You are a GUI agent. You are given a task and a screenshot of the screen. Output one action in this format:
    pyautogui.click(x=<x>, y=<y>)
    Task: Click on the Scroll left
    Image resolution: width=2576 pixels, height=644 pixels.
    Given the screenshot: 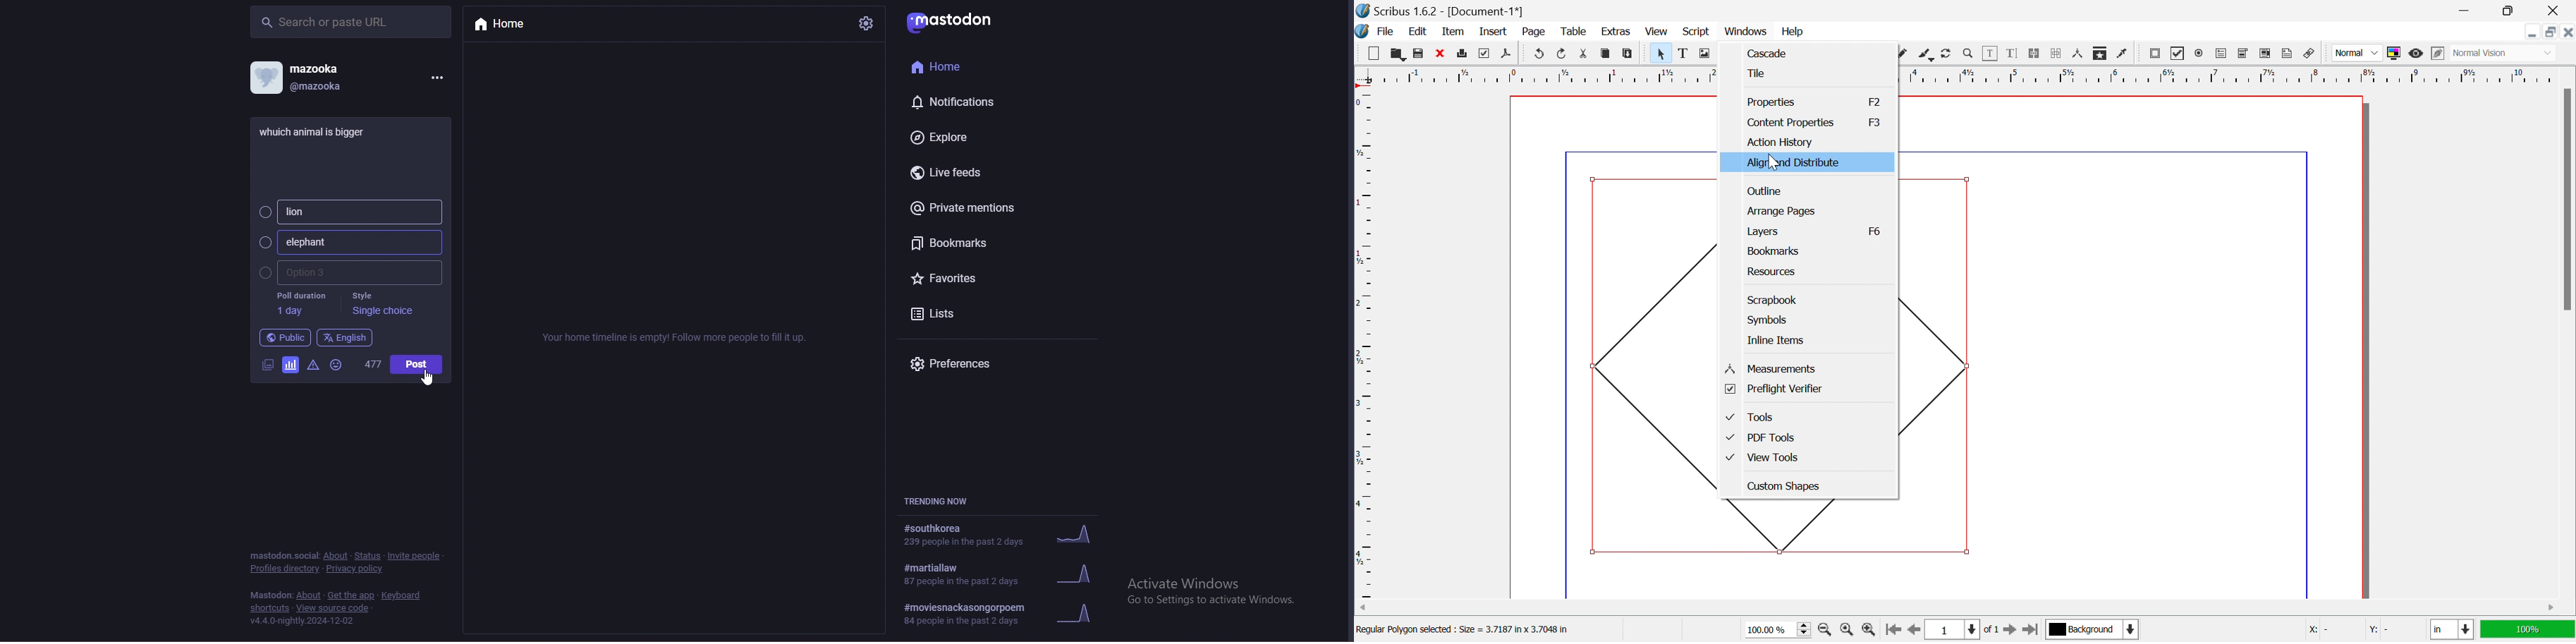 What is the action you would take?
    pyautogui.click(x=1364, y=608)
    